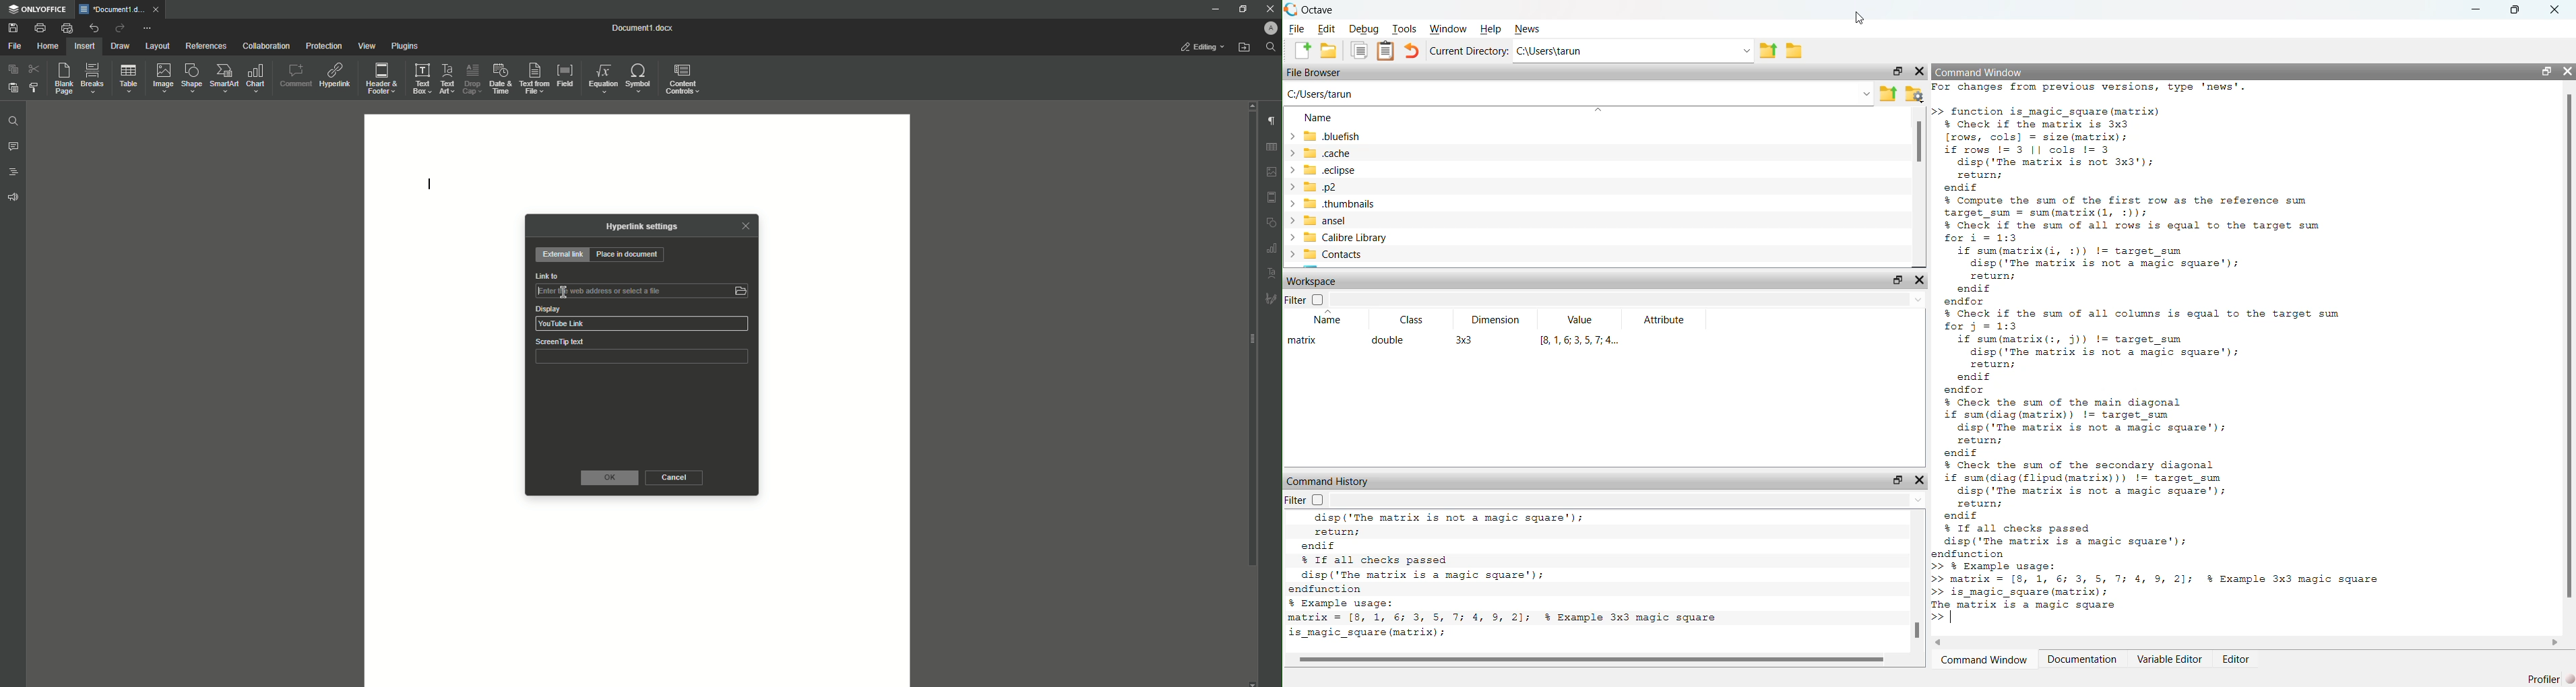  What do you see at coordinates (1273, 248) in the screenshot?
I see `graph settings` at bounding box center [1273, 248].